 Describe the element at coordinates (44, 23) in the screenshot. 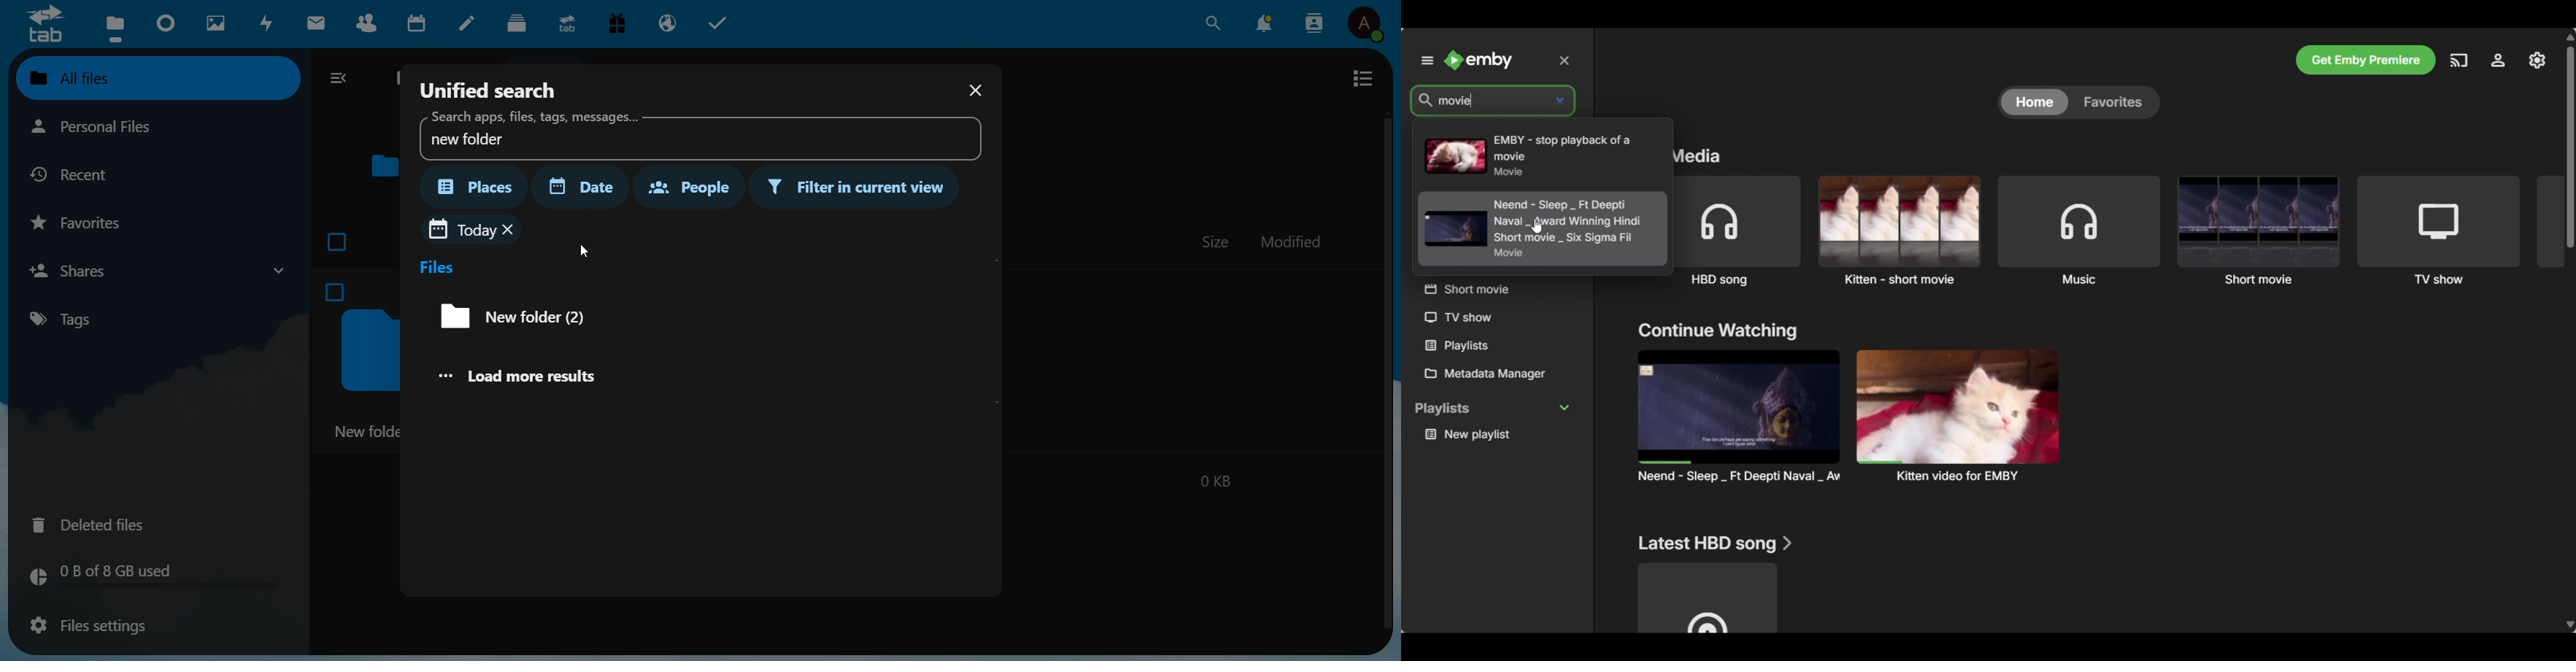

I see `logo` at that location.